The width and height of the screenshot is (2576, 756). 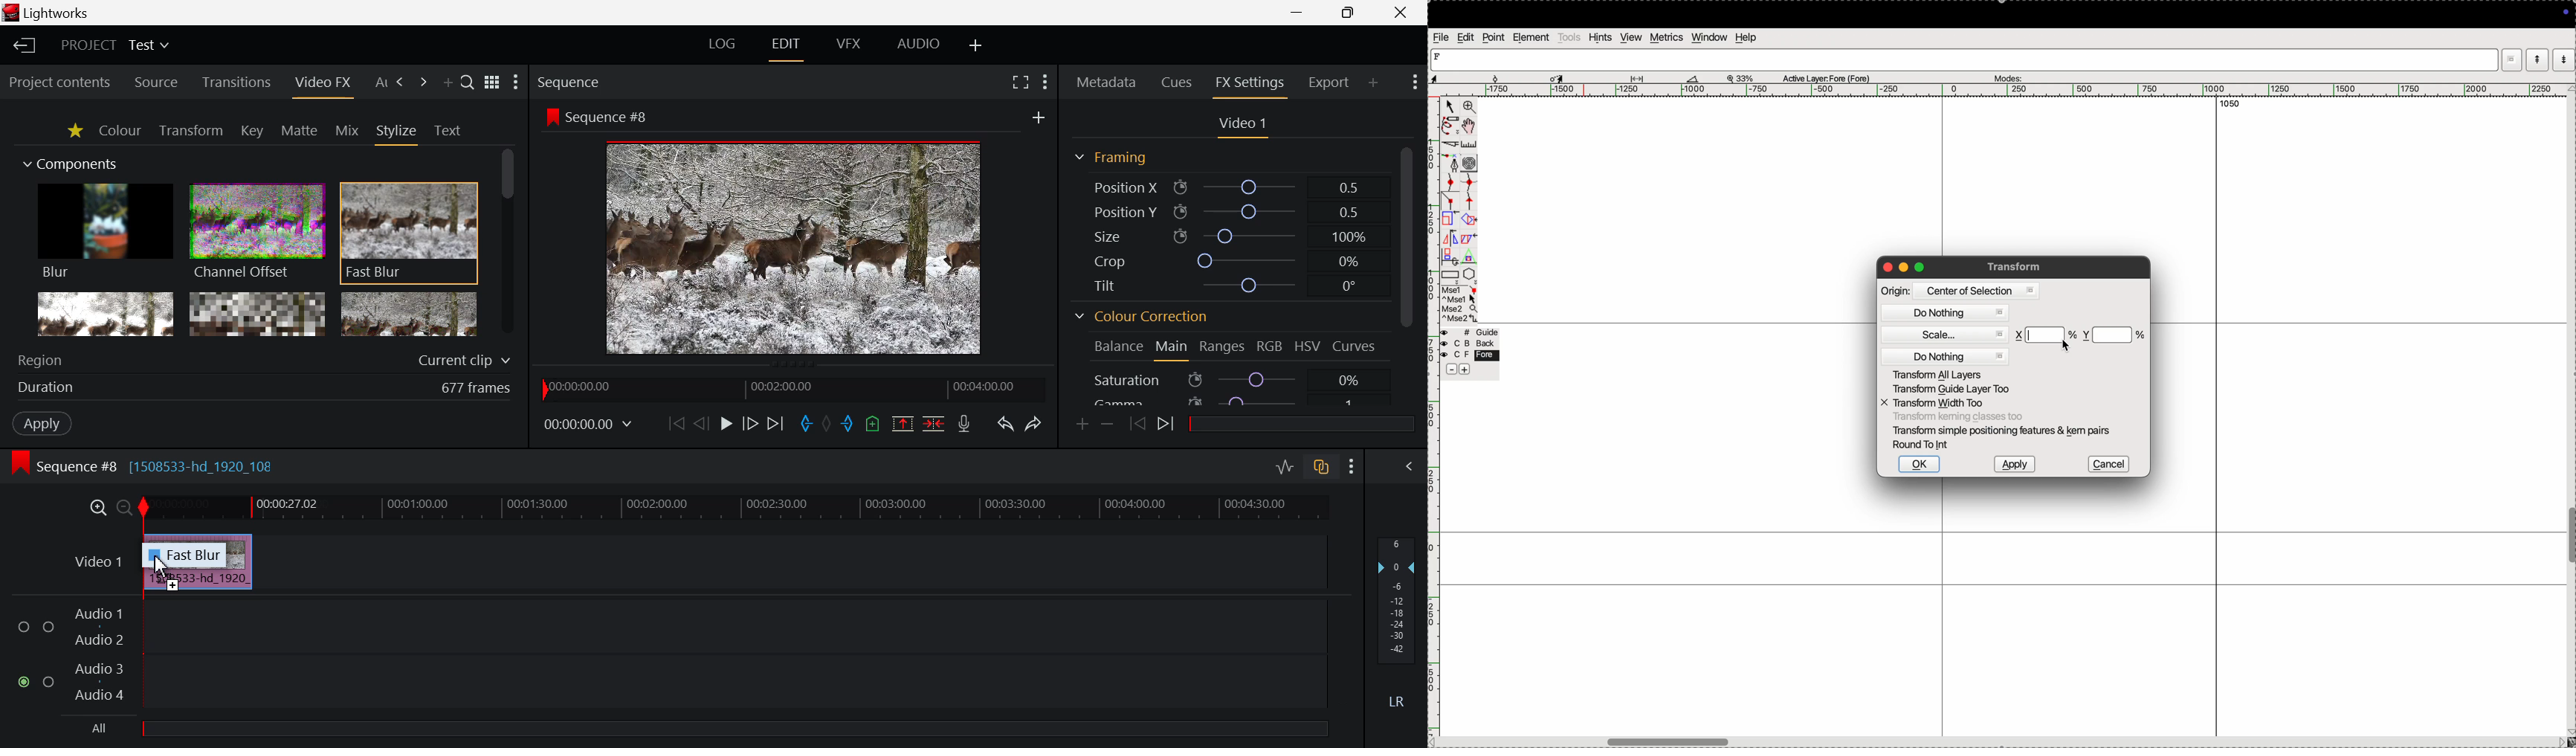 I want to click on modes, so click(x=2007, y=76).